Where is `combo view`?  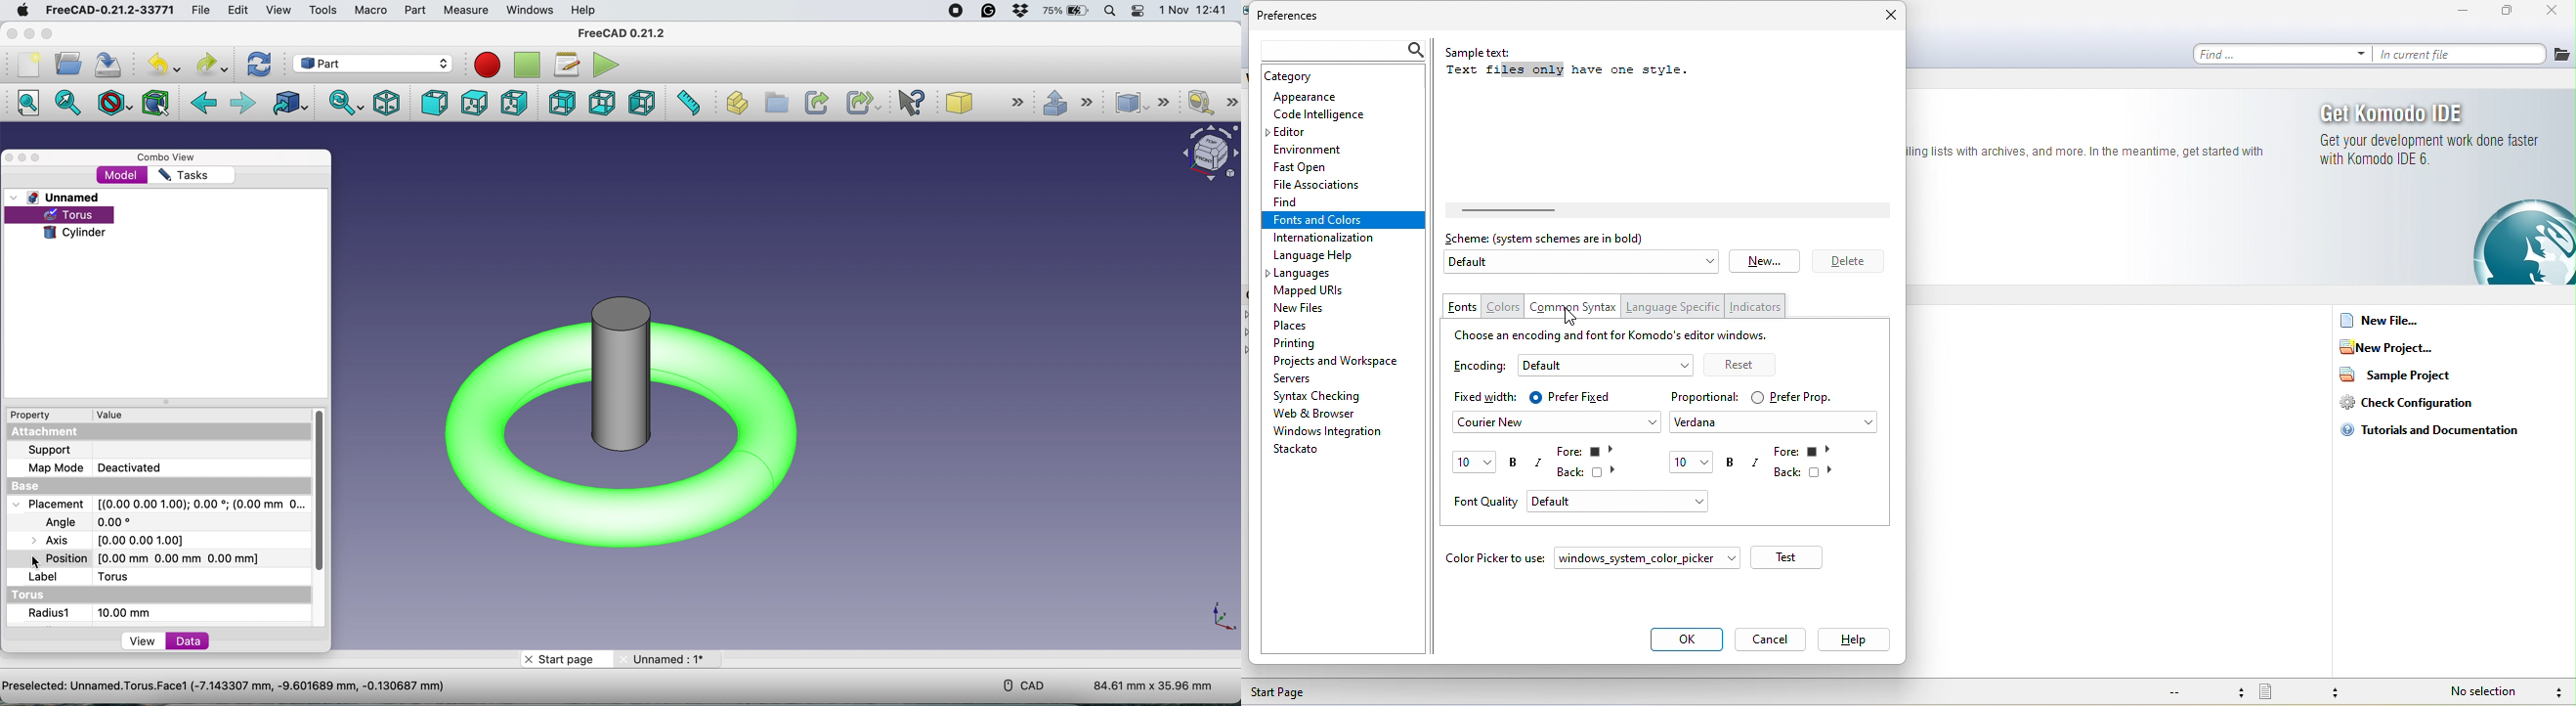
combo view is located at coordinates (171, 158).